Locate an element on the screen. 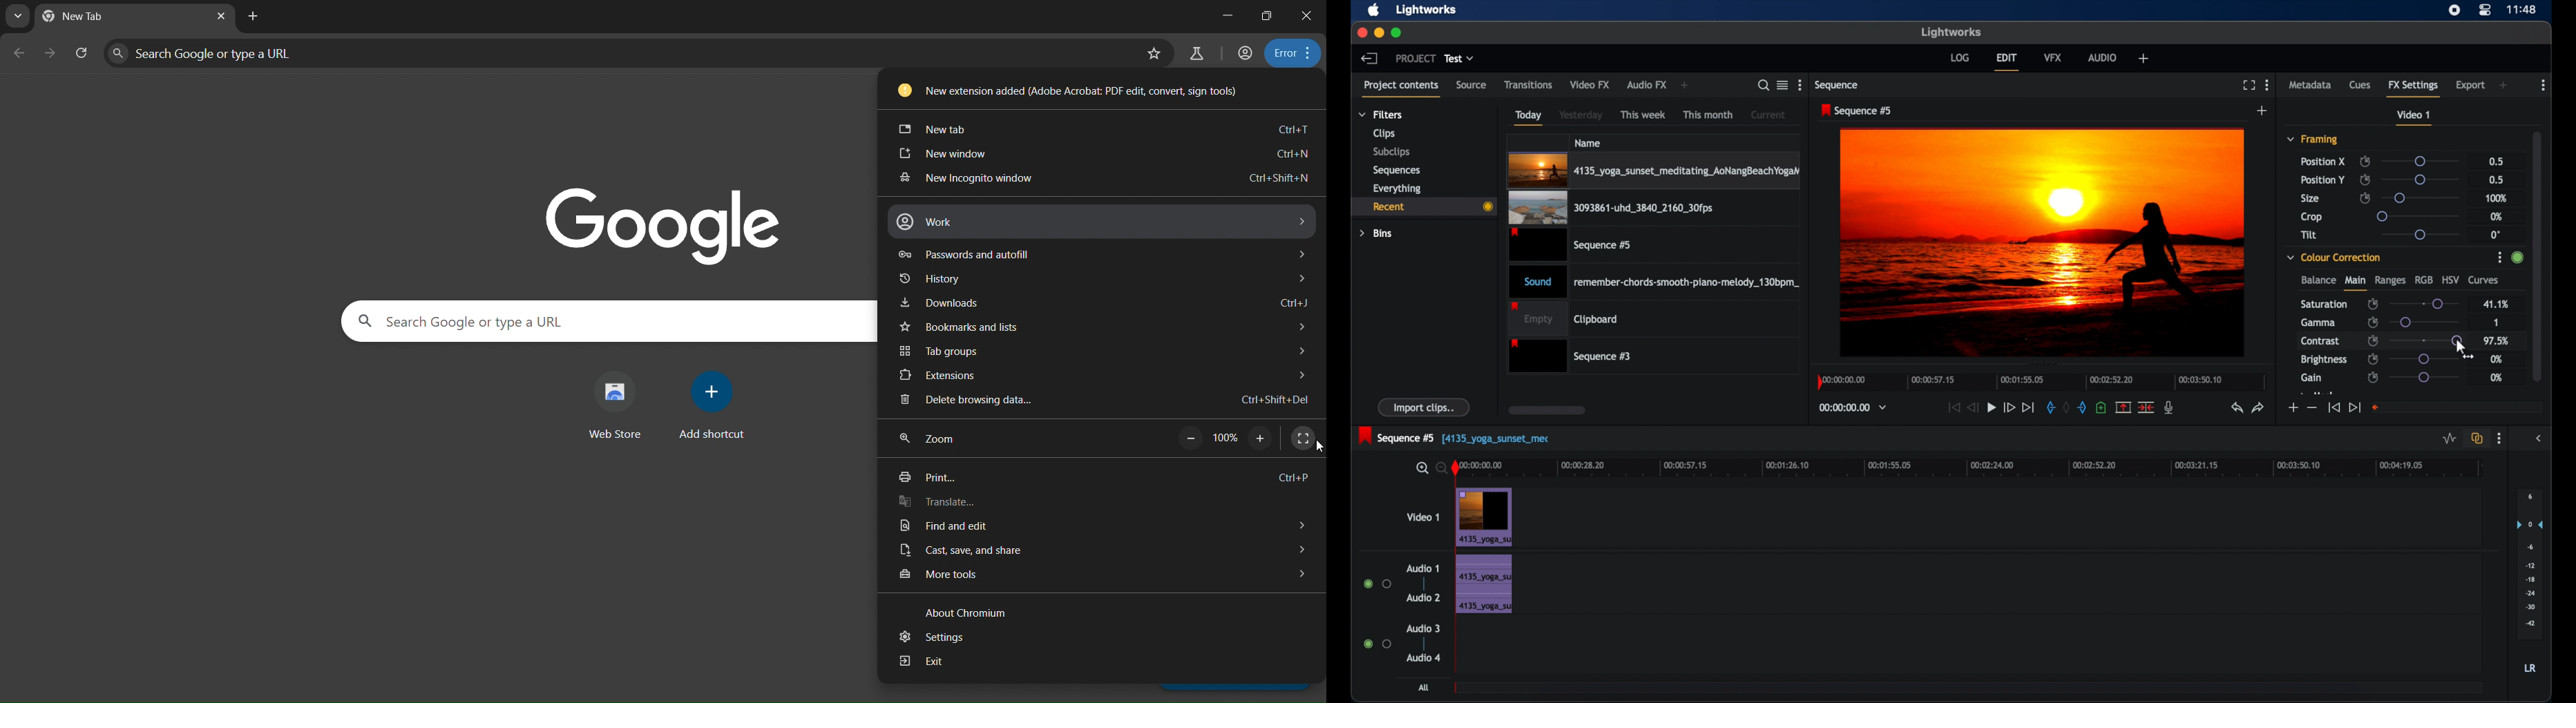  color correction is located at coordinates (2335, 256).